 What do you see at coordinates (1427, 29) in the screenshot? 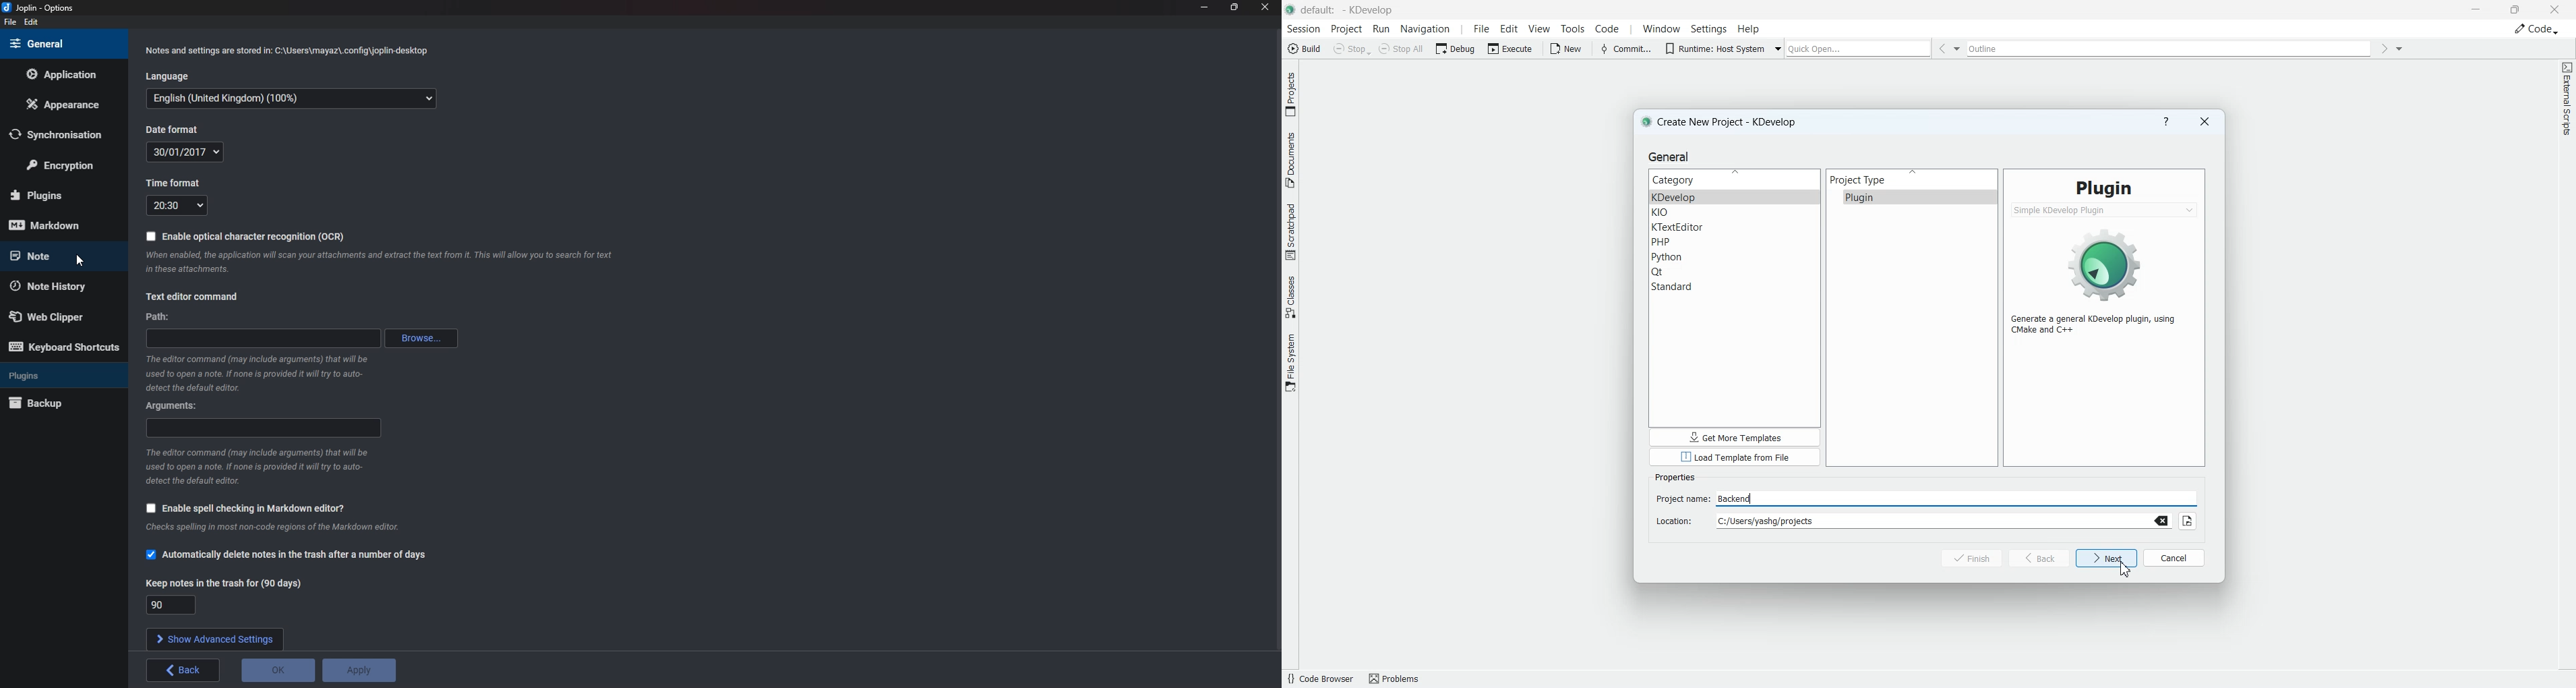
I see `Navigation` at bounding box center [1427, 29].